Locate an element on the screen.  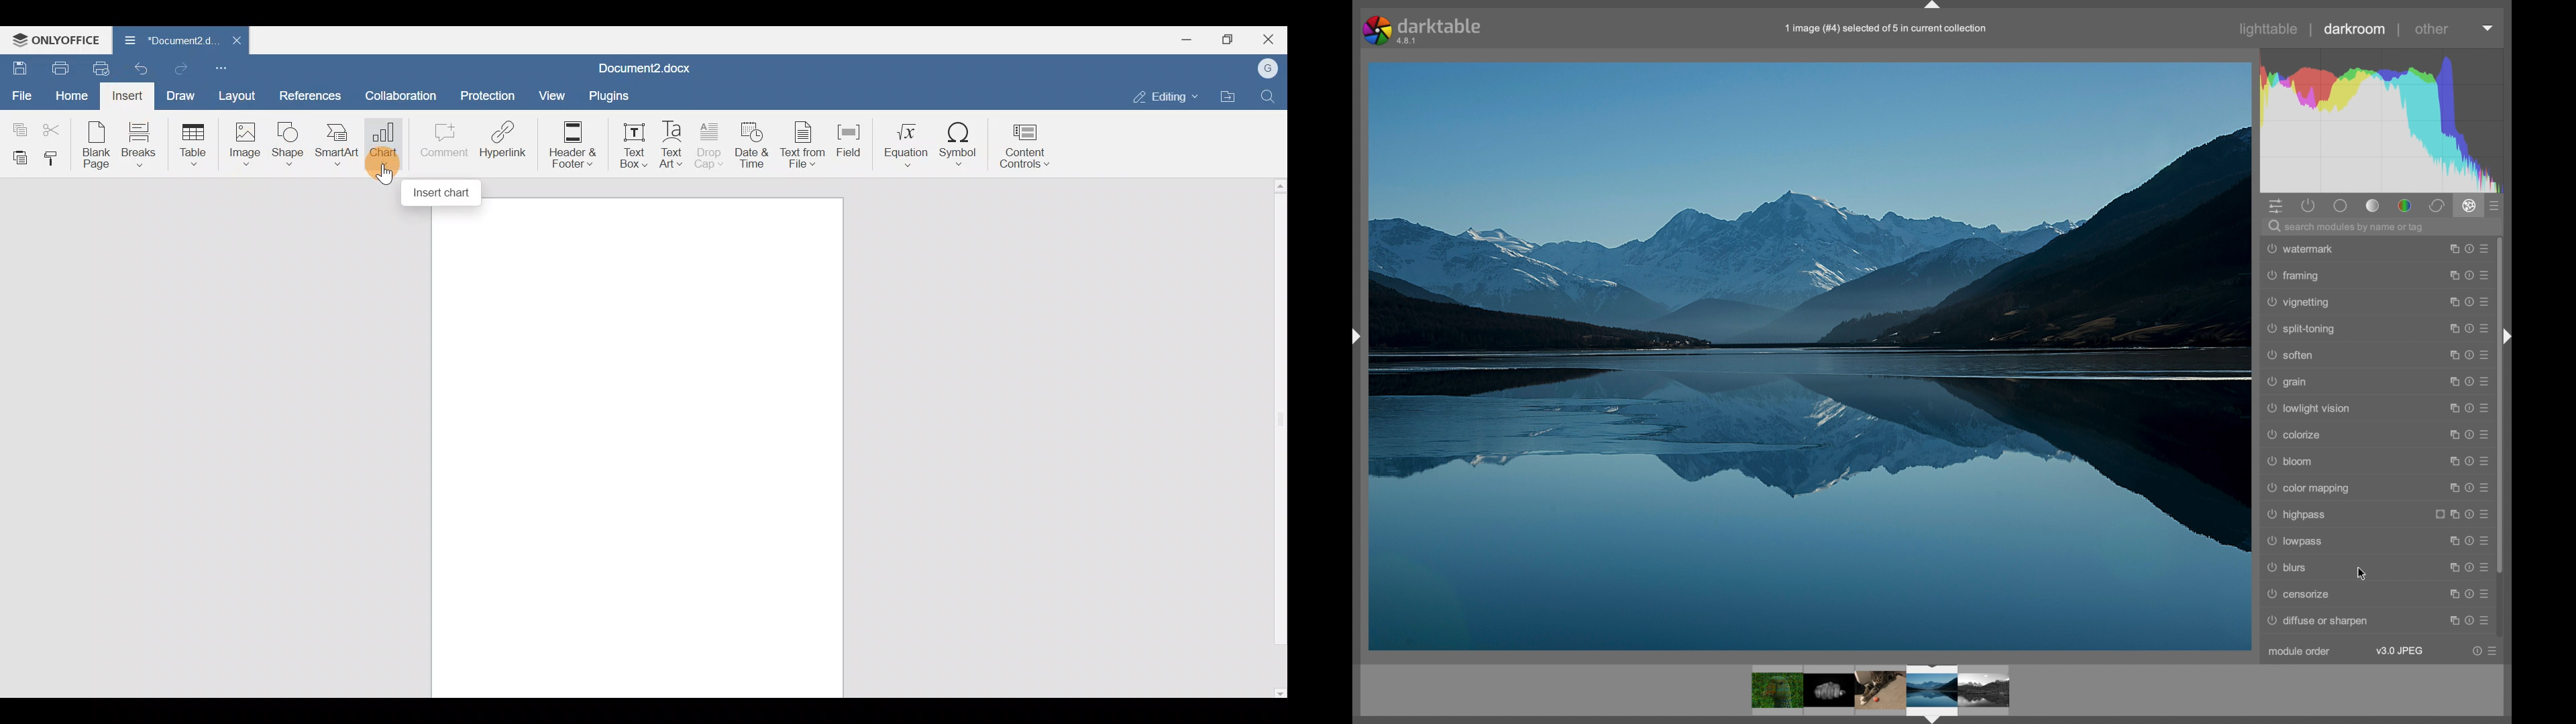
Close is located at coordinates (1272, 38).